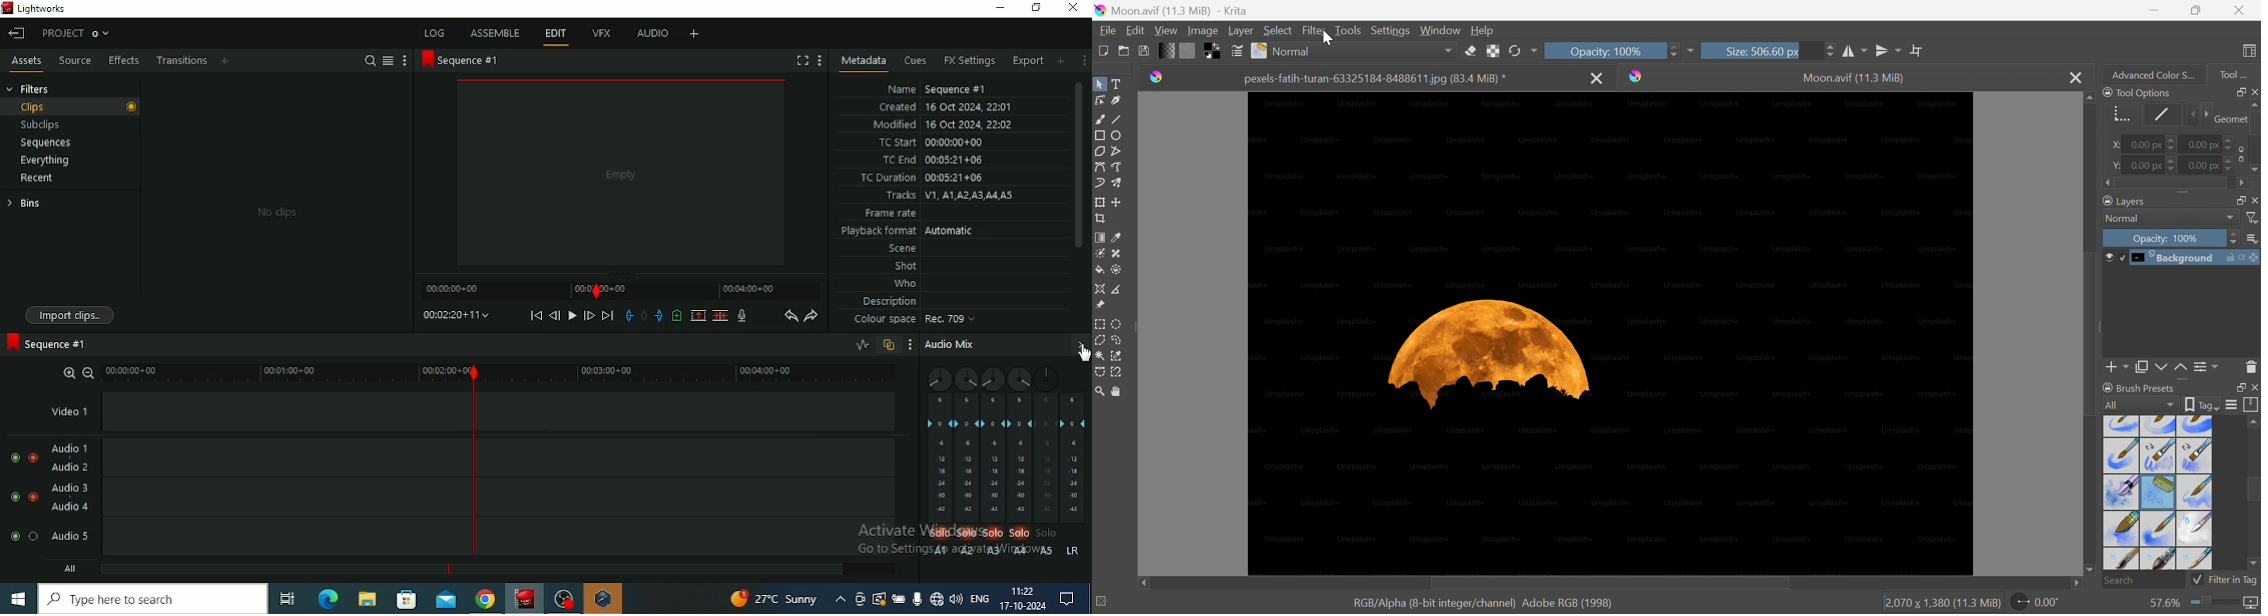 Image resolution: width=2268 pixels, height=616 pixels. What do you see at coordinates (620, 290) in the screenshot?
I see `Video duration` at bounding box center [620, 290].